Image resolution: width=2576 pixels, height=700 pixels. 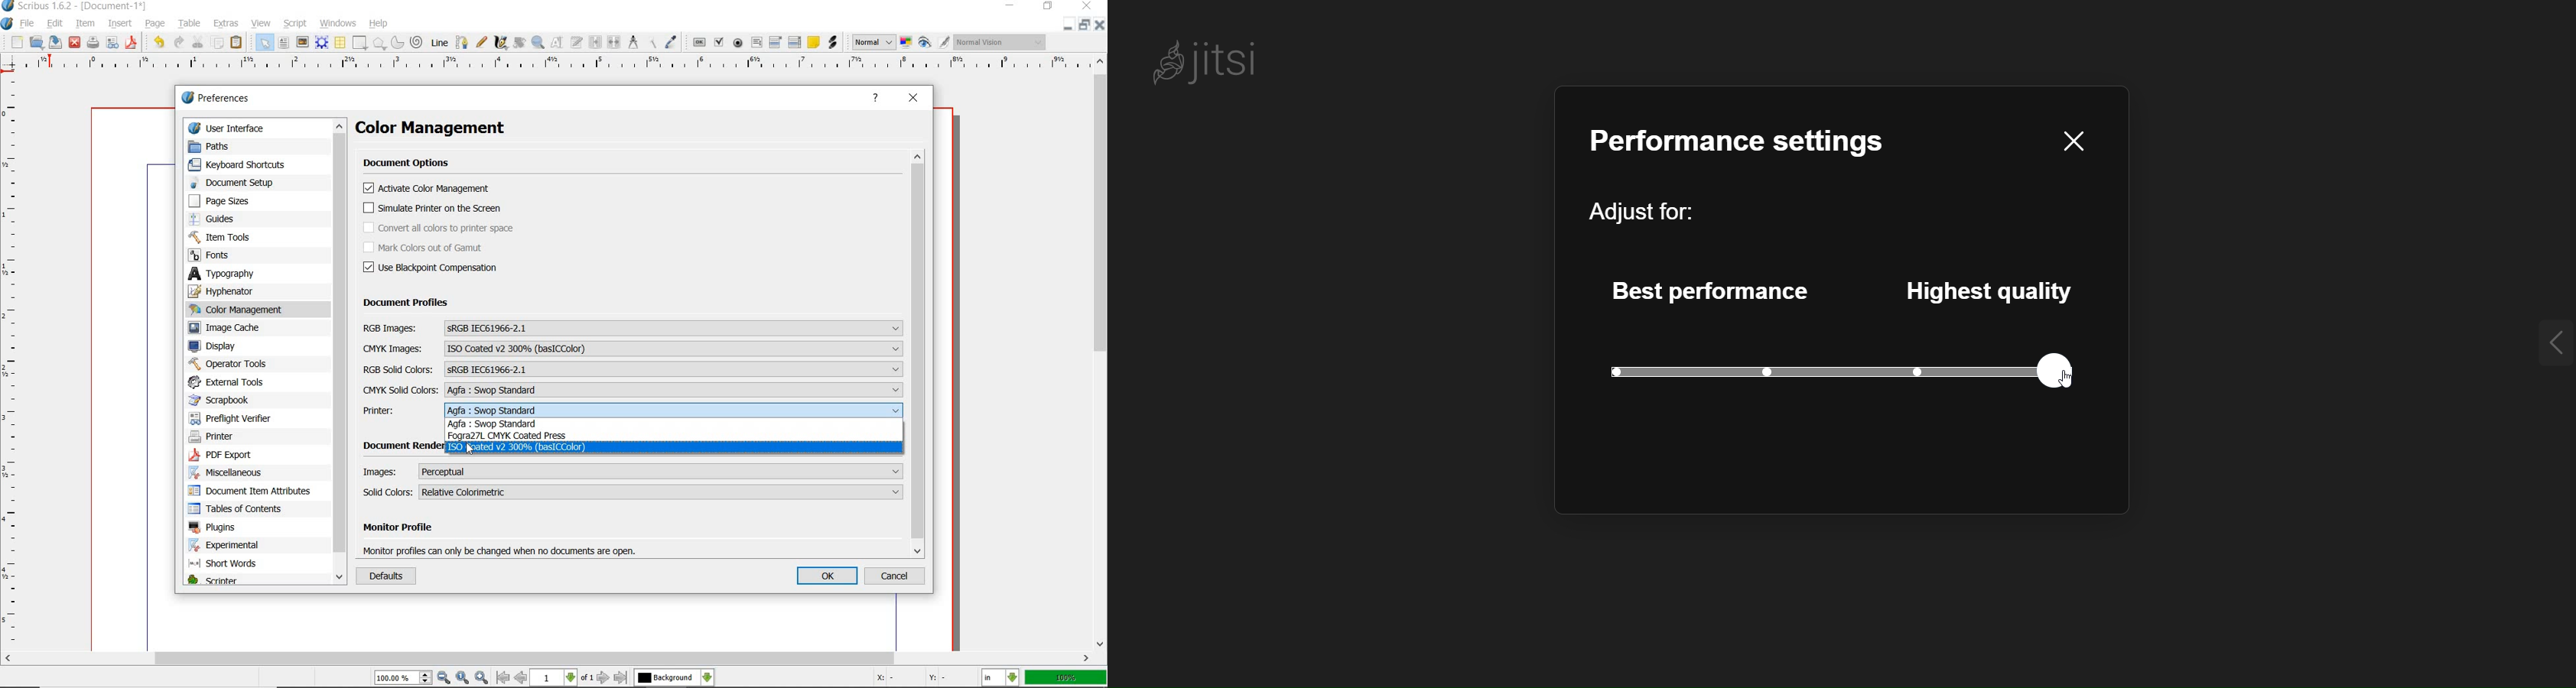 I want to click on line, so click(x=440, y=42).